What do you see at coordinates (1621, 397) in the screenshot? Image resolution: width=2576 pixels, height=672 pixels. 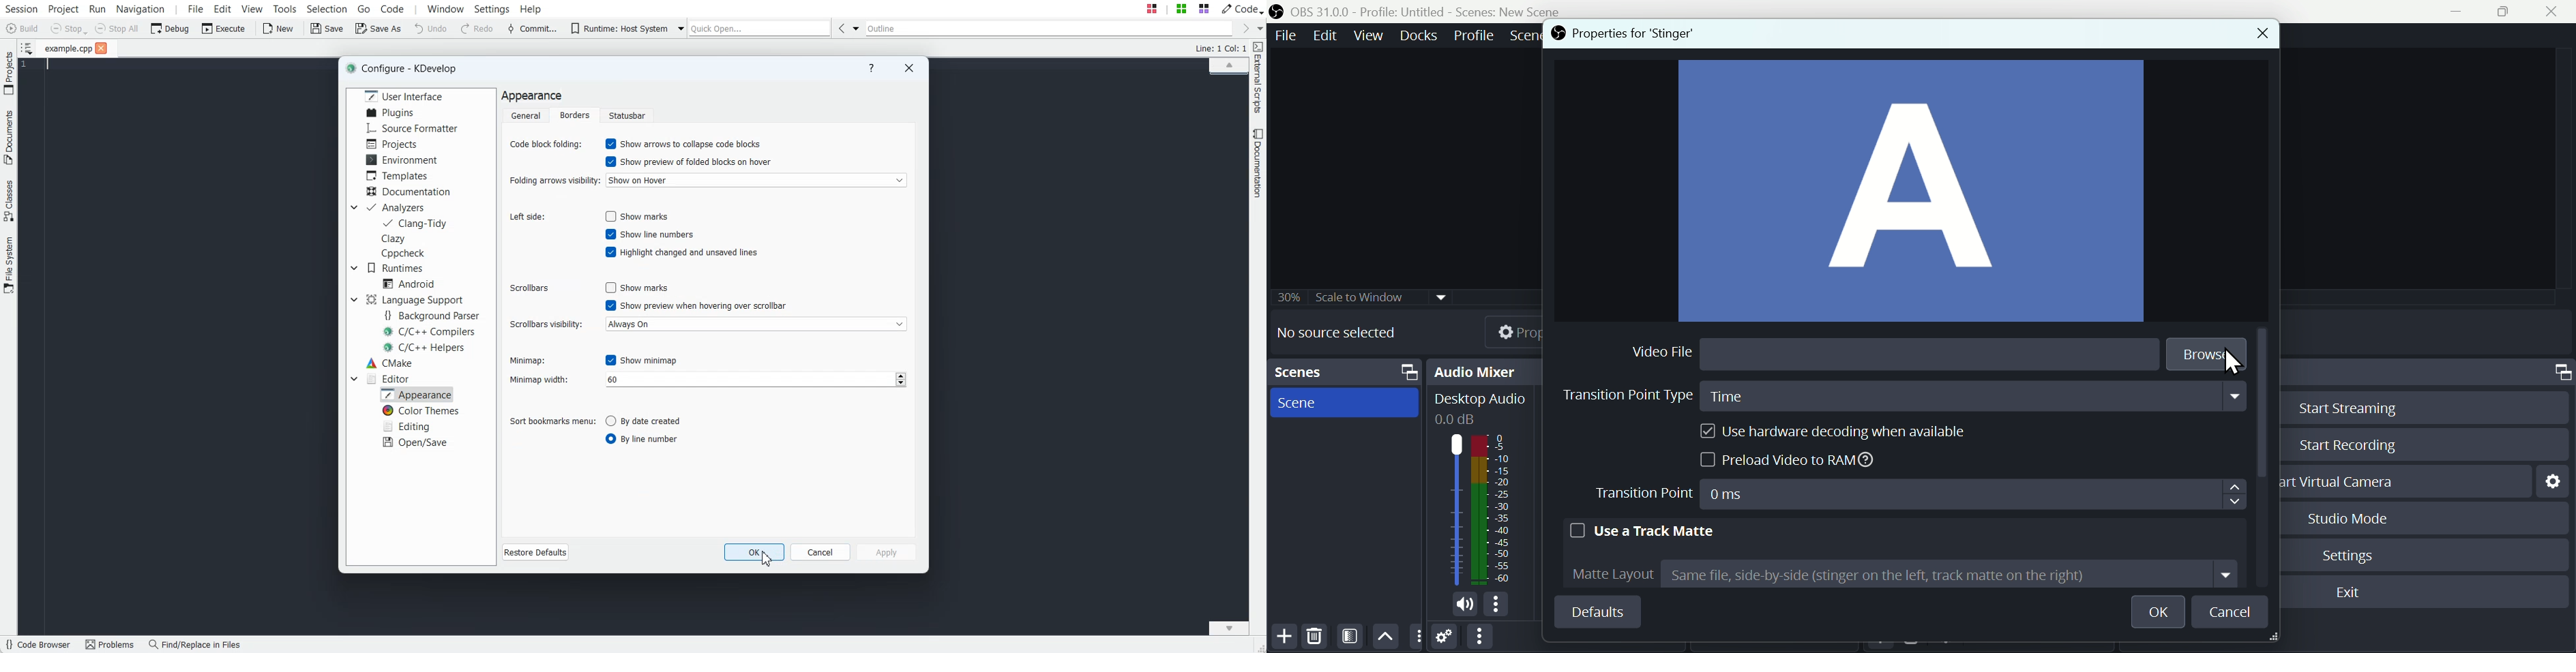 I see `transition point type` at bounding box center [1621, 397].